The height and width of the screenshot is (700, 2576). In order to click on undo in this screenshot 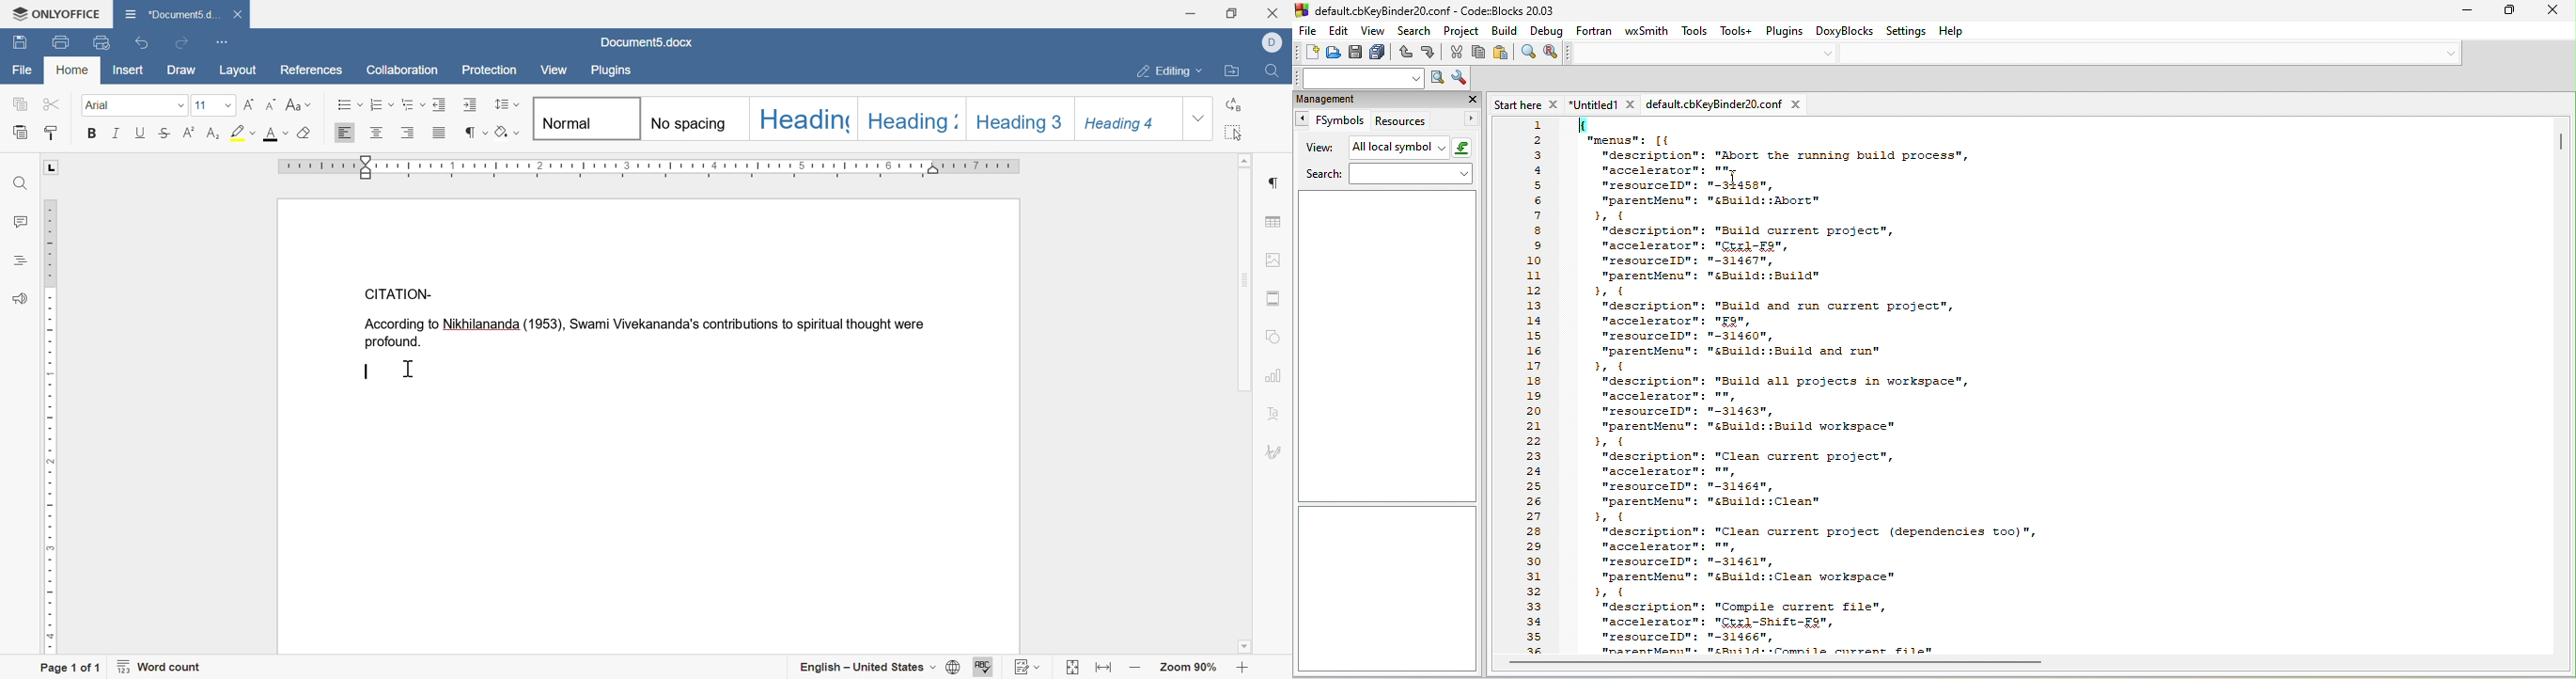, I will do `click(141, 42)`.